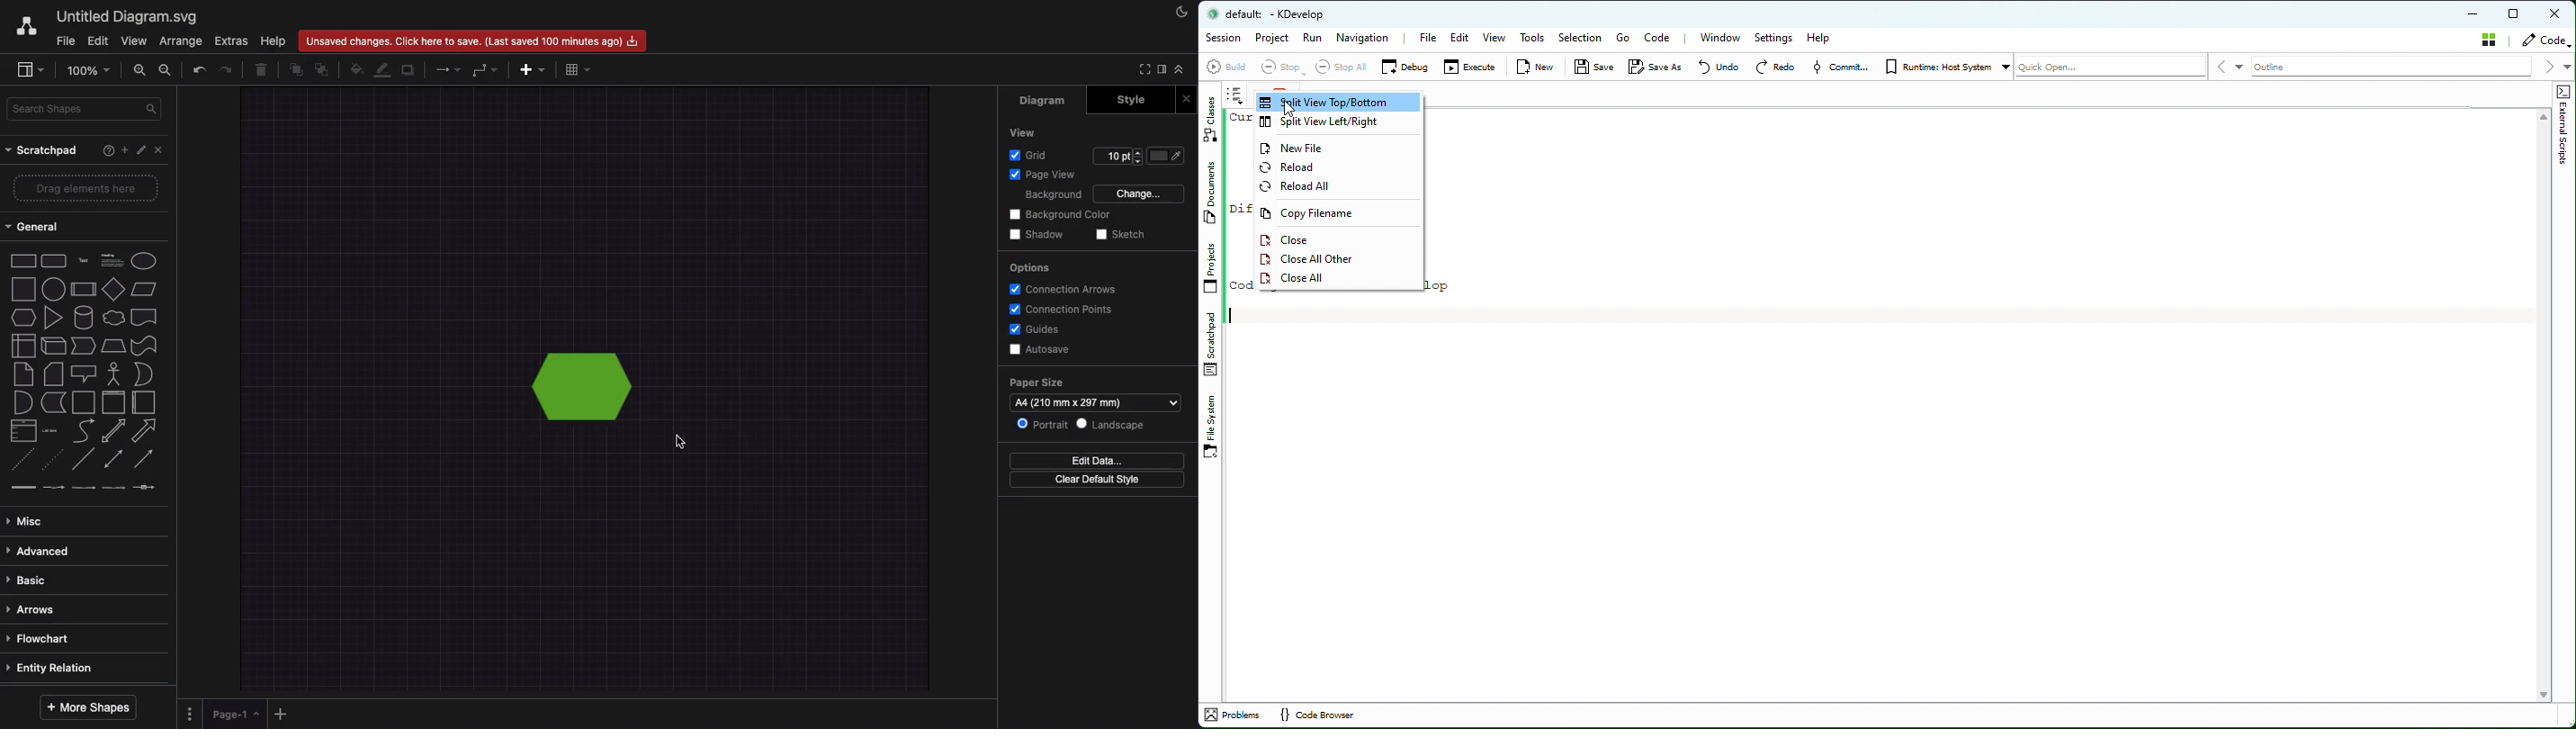 The width and height of the screenshot is (2576, 756). What do you see at coordinates (108, 150) in the screenshot?
I see `Help` at bounding box center [108, 150].